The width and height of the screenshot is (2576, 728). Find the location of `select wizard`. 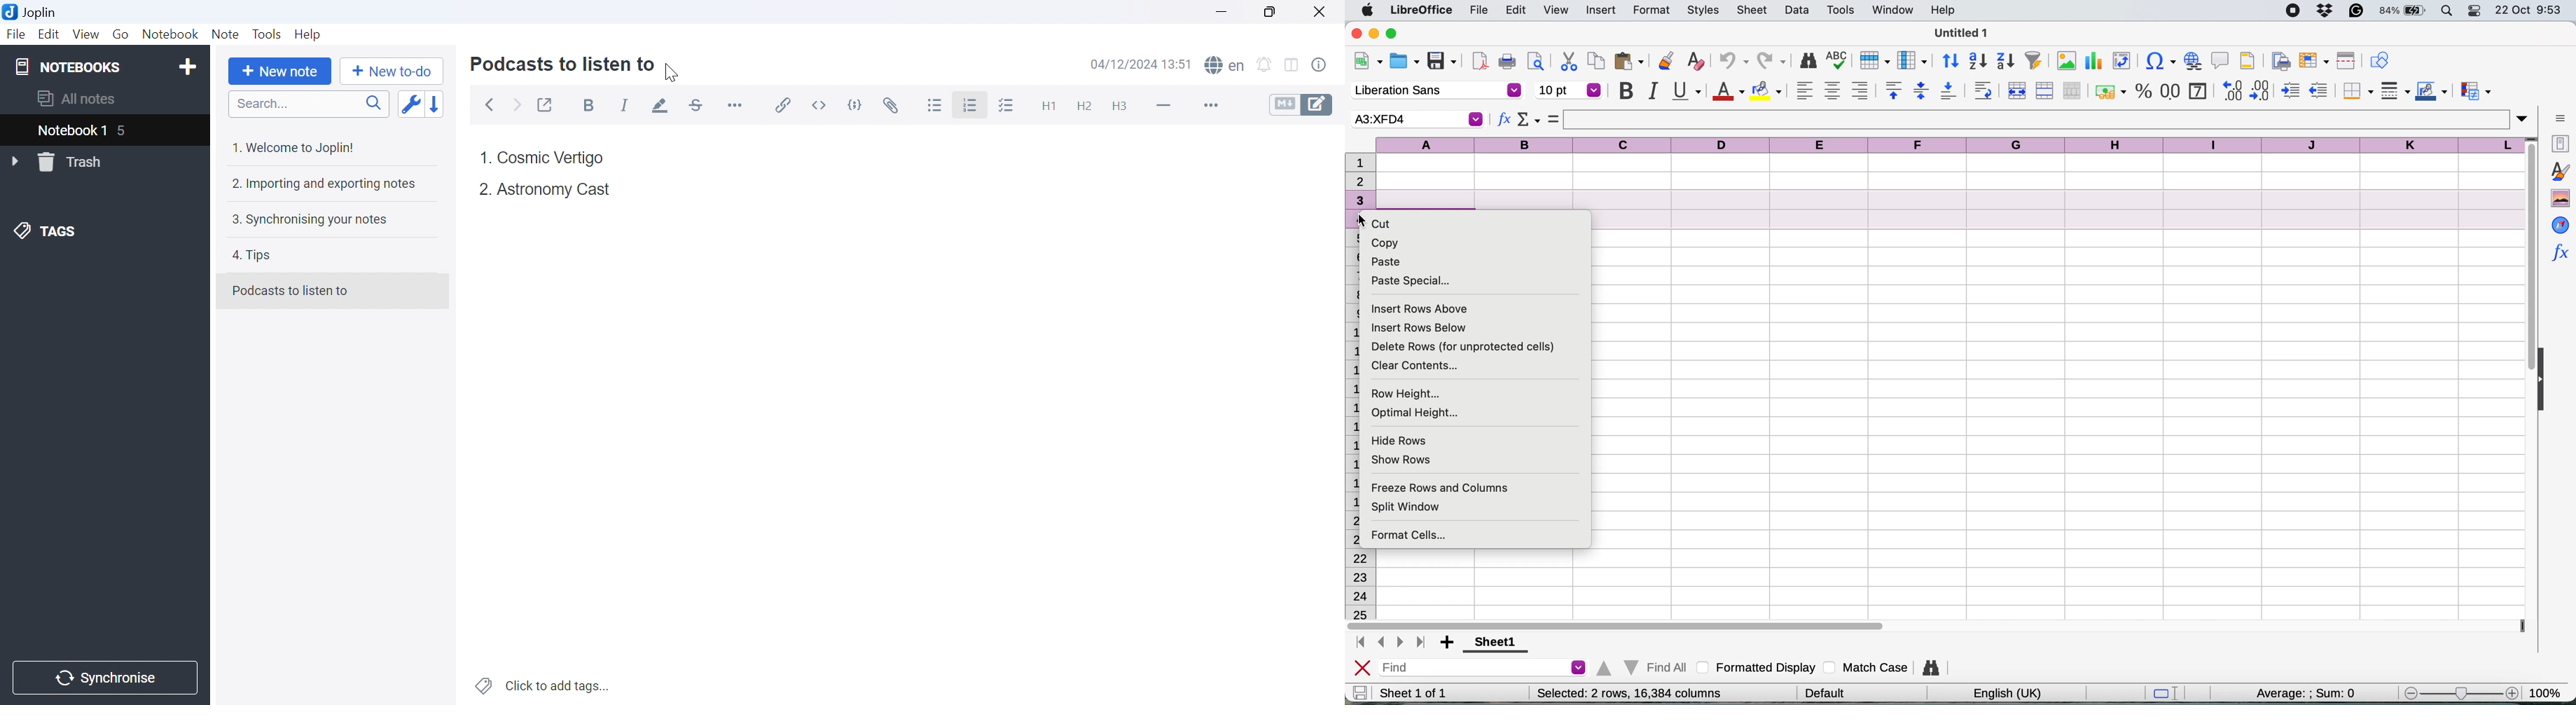

select wizard is located at coordinates (1529, 121).